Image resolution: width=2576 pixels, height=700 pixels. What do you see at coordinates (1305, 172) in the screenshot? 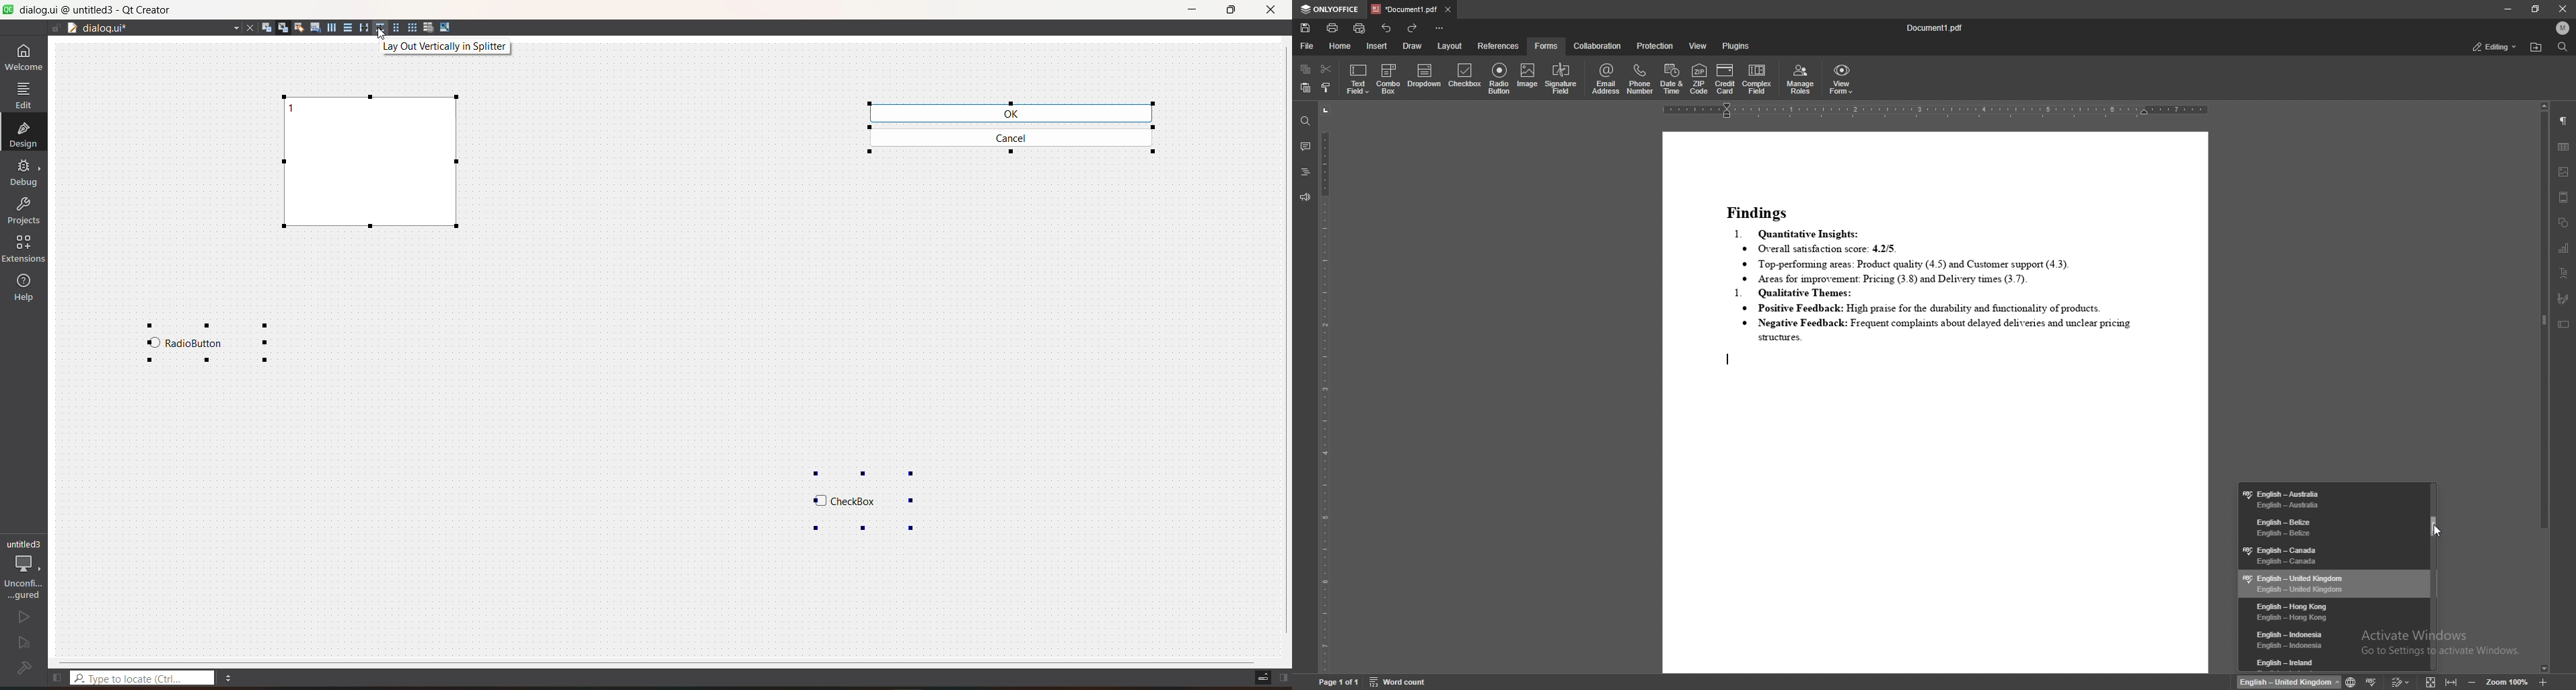
I see `headings` at bounding box center [1305, 172].